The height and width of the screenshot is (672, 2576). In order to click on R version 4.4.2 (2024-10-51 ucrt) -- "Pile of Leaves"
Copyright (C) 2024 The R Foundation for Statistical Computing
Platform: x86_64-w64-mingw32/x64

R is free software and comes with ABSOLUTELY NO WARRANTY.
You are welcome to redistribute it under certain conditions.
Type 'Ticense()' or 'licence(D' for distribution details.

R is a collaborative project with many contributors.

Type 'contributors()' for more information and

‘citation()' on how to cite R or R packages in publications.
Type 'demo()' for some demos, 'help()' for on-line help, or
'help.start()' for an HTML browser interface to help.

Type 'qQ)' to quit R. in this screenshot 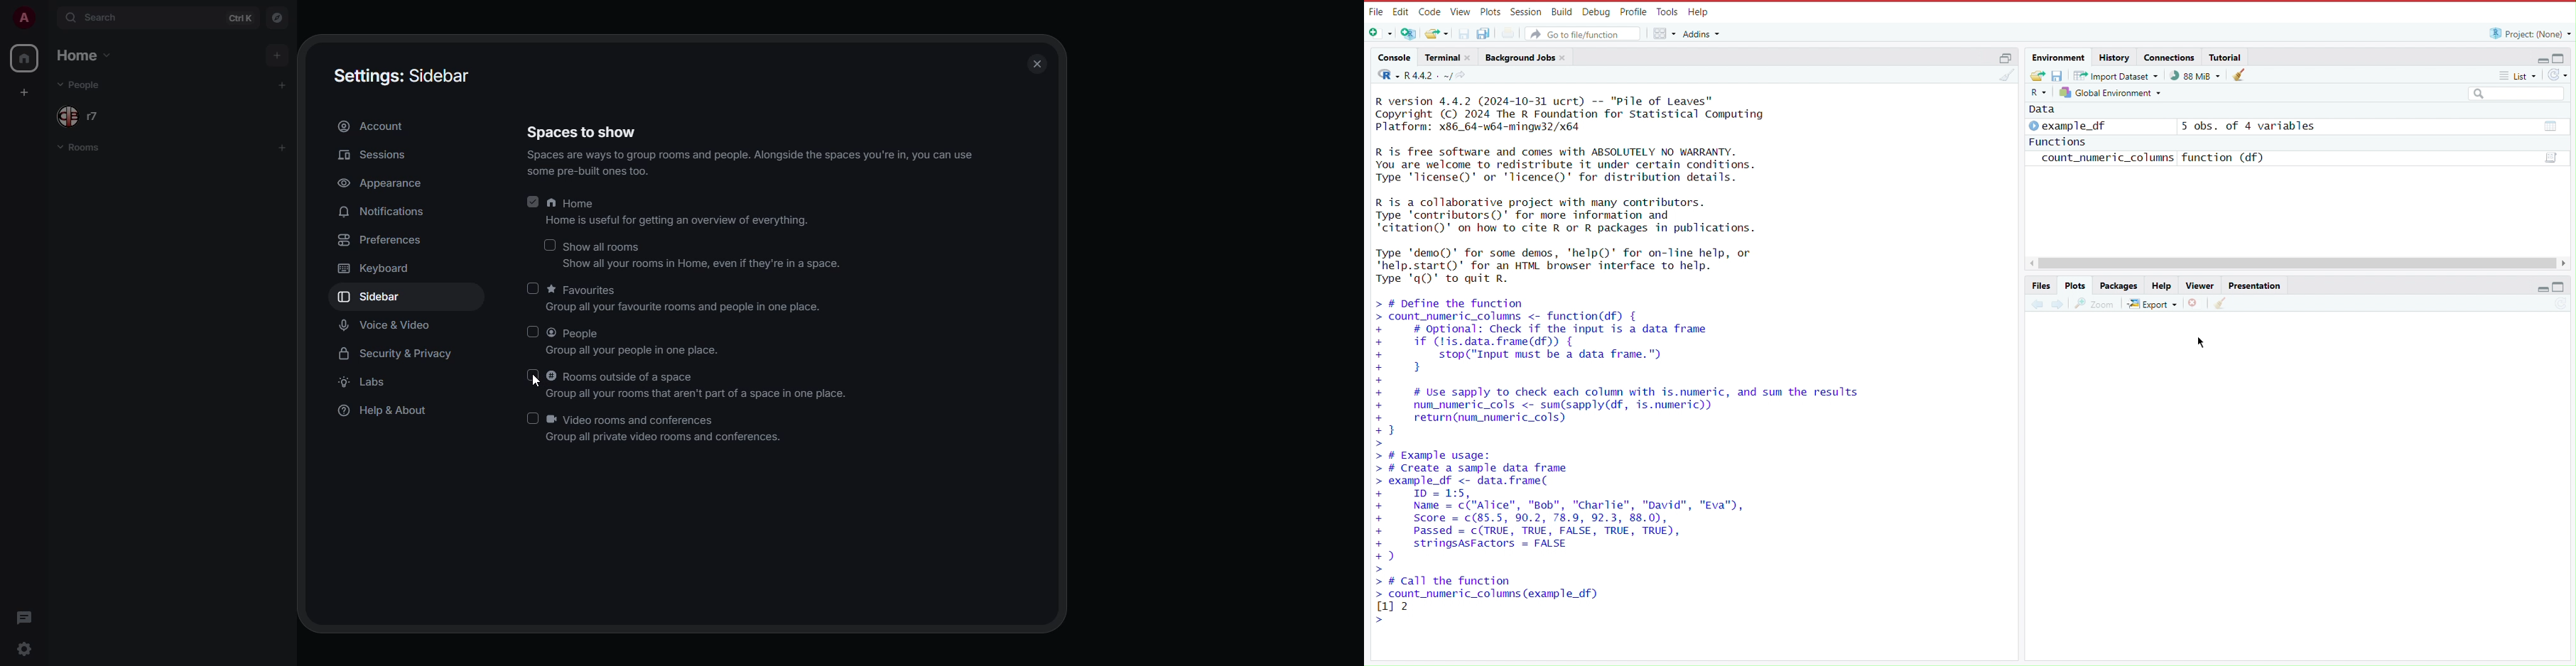, I will do `click(1592, 191)`.